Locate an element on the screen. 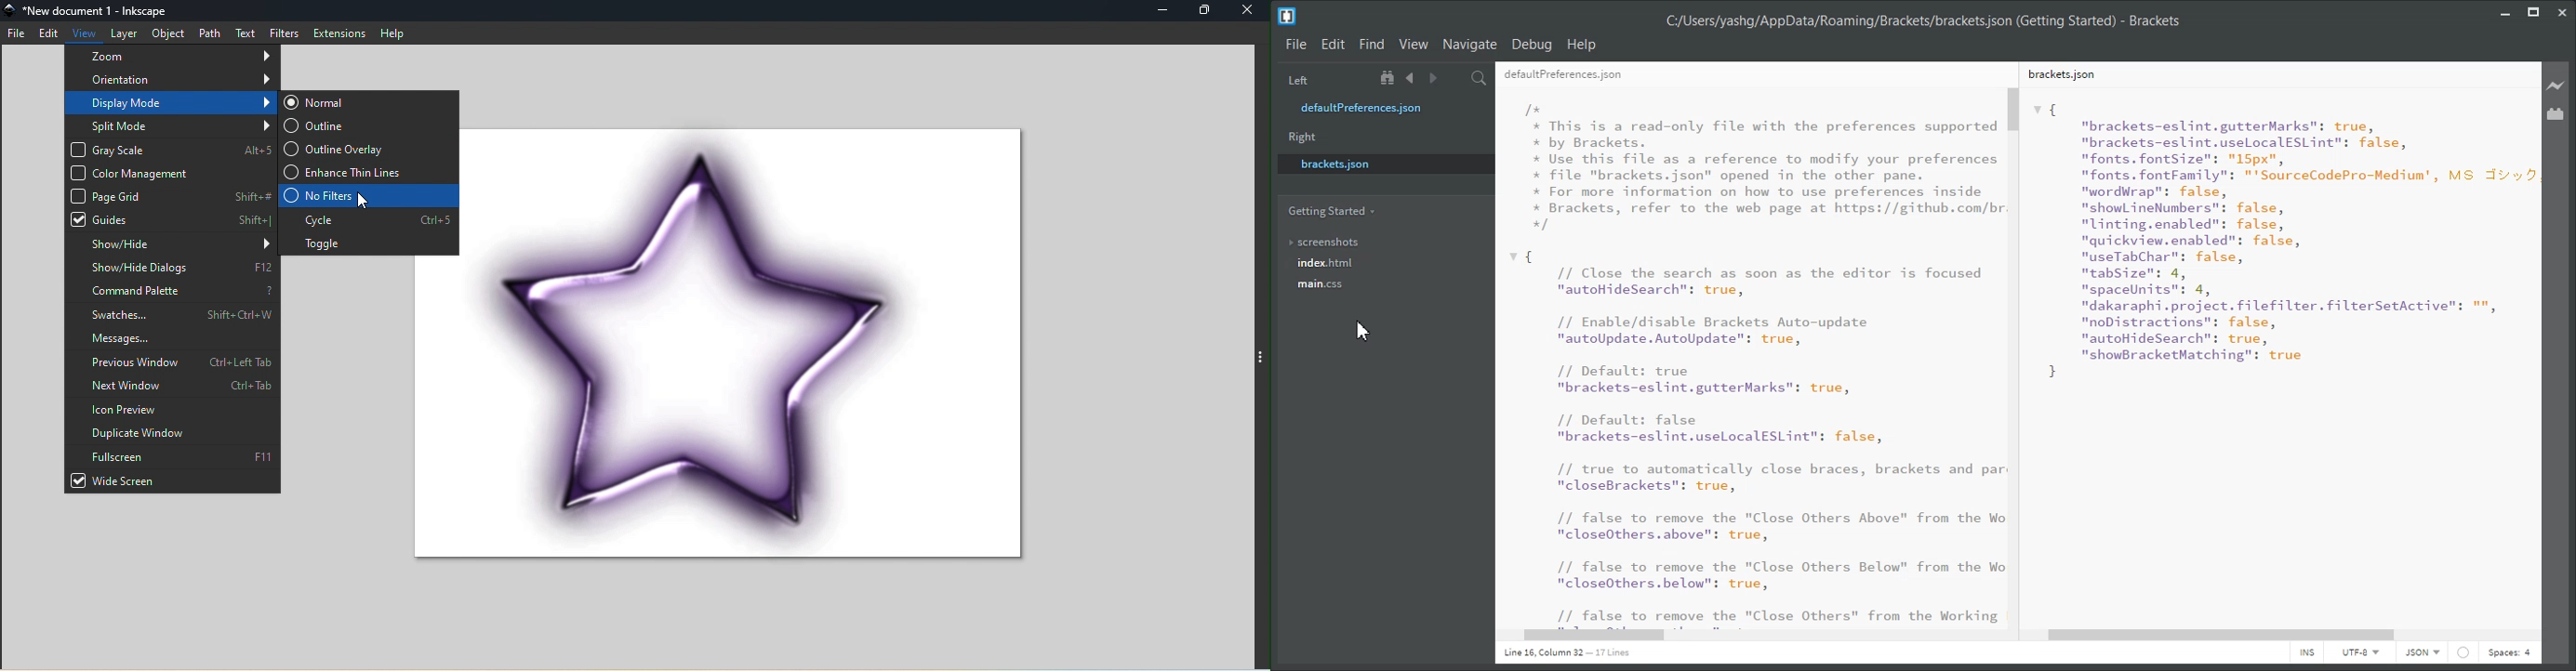 This screenshot has height=672, width=2576. brackets.json is located at coordinates (1384, 163).